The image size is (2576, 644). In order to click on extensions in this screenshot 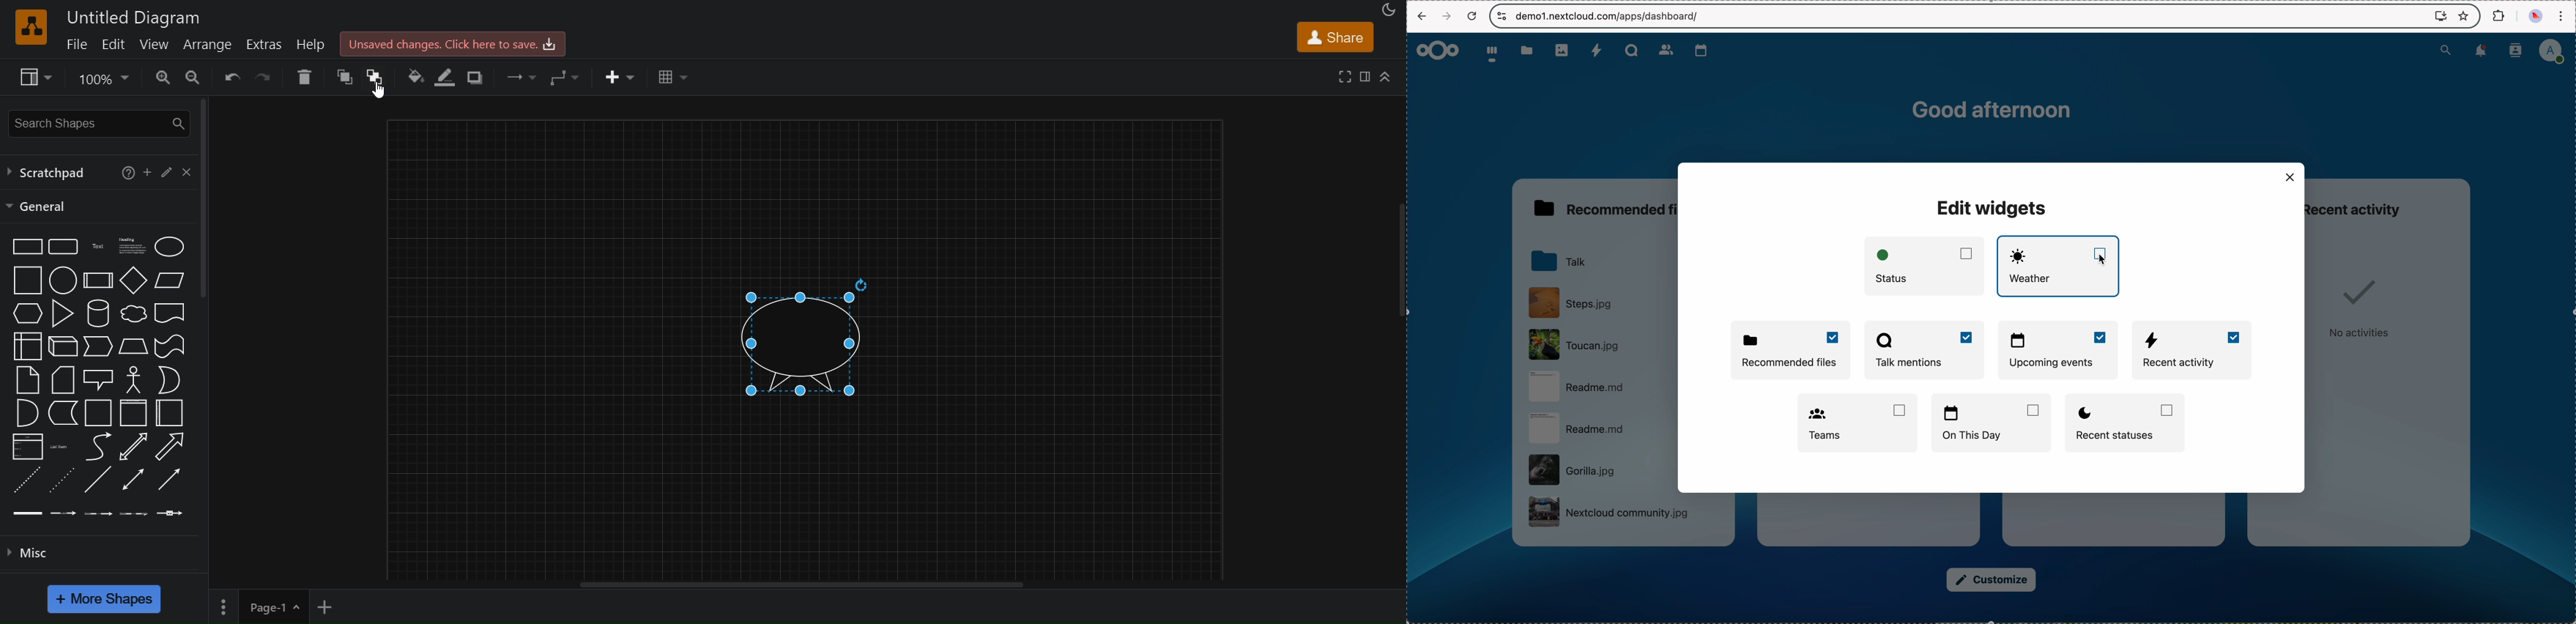, I will do `click(2497, 15)`.